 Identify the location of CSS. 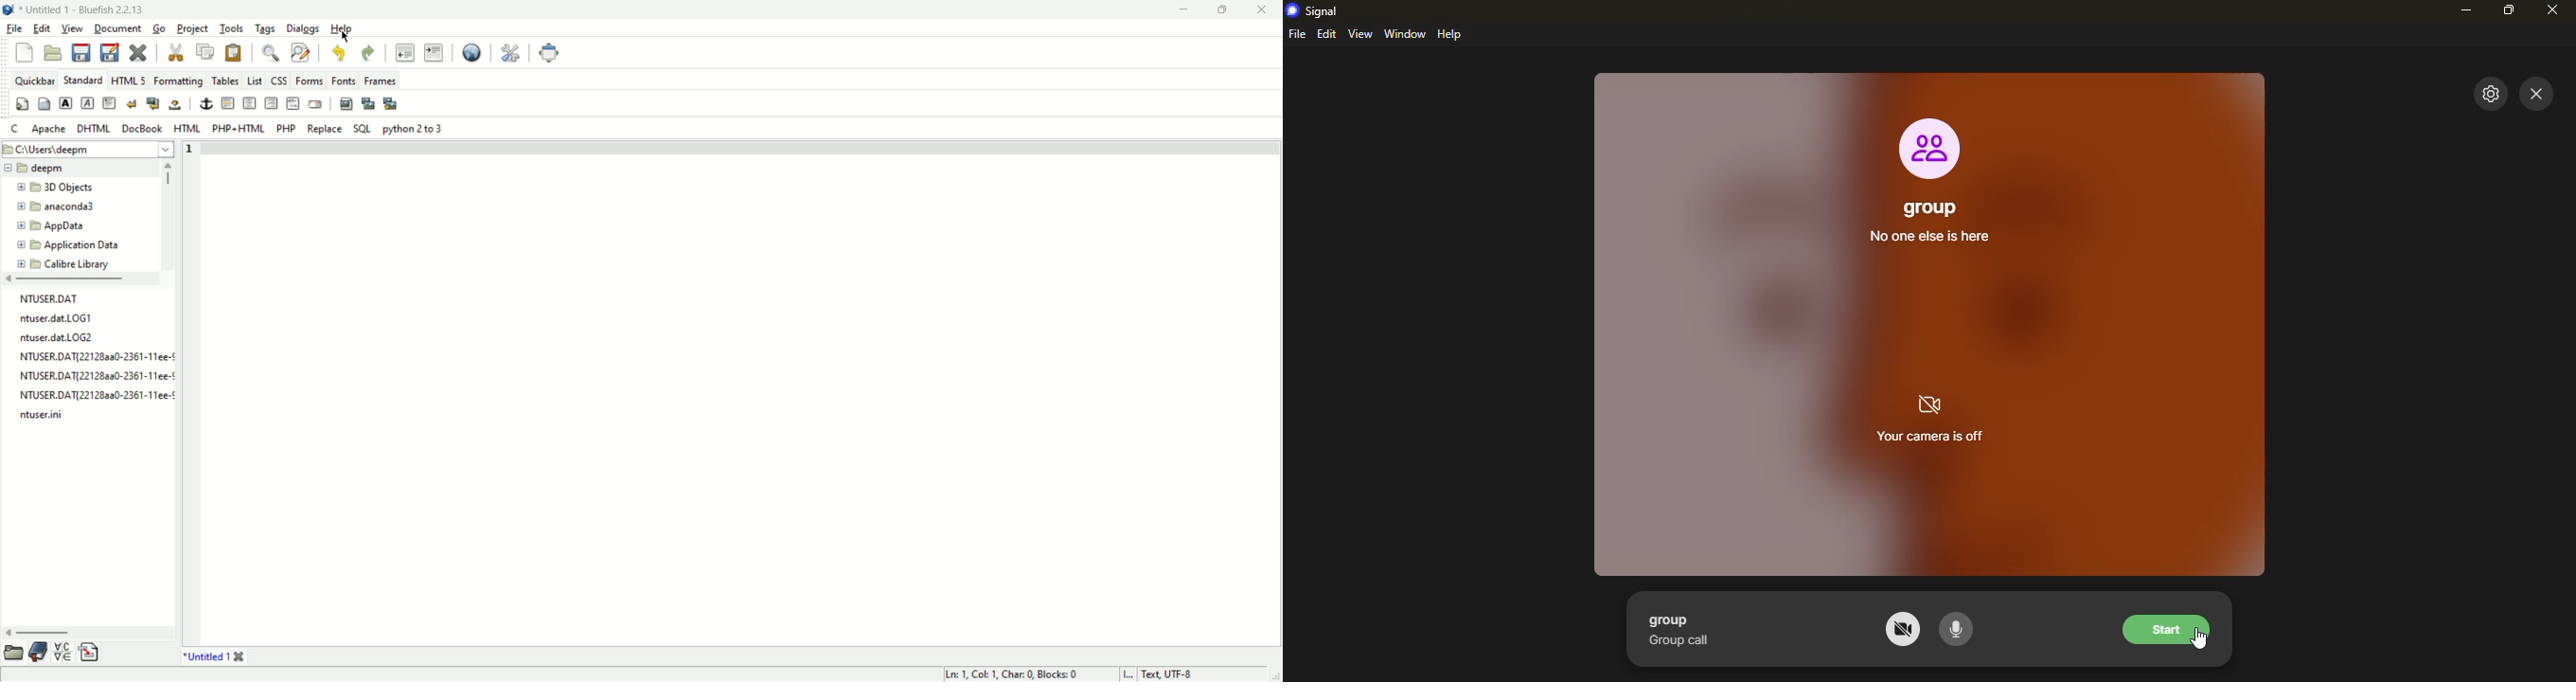
(279, 81).